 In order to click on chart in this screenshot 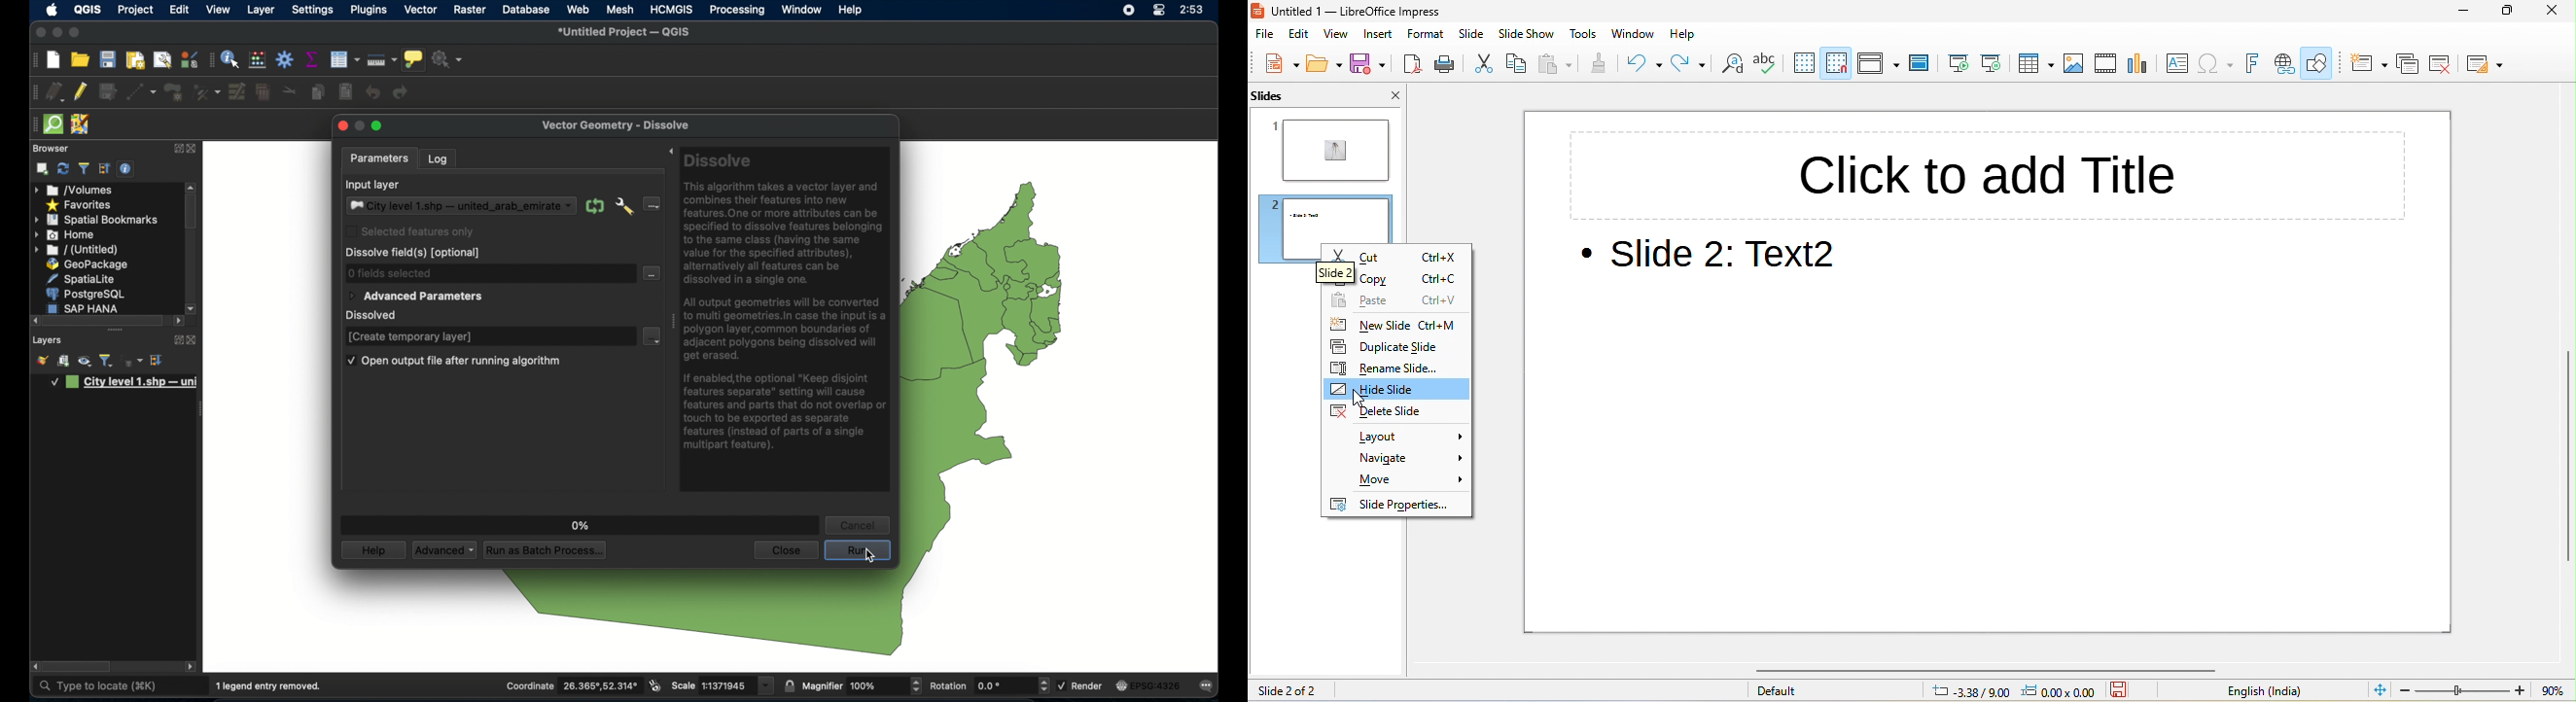, I will do `click(2141, 65)`.